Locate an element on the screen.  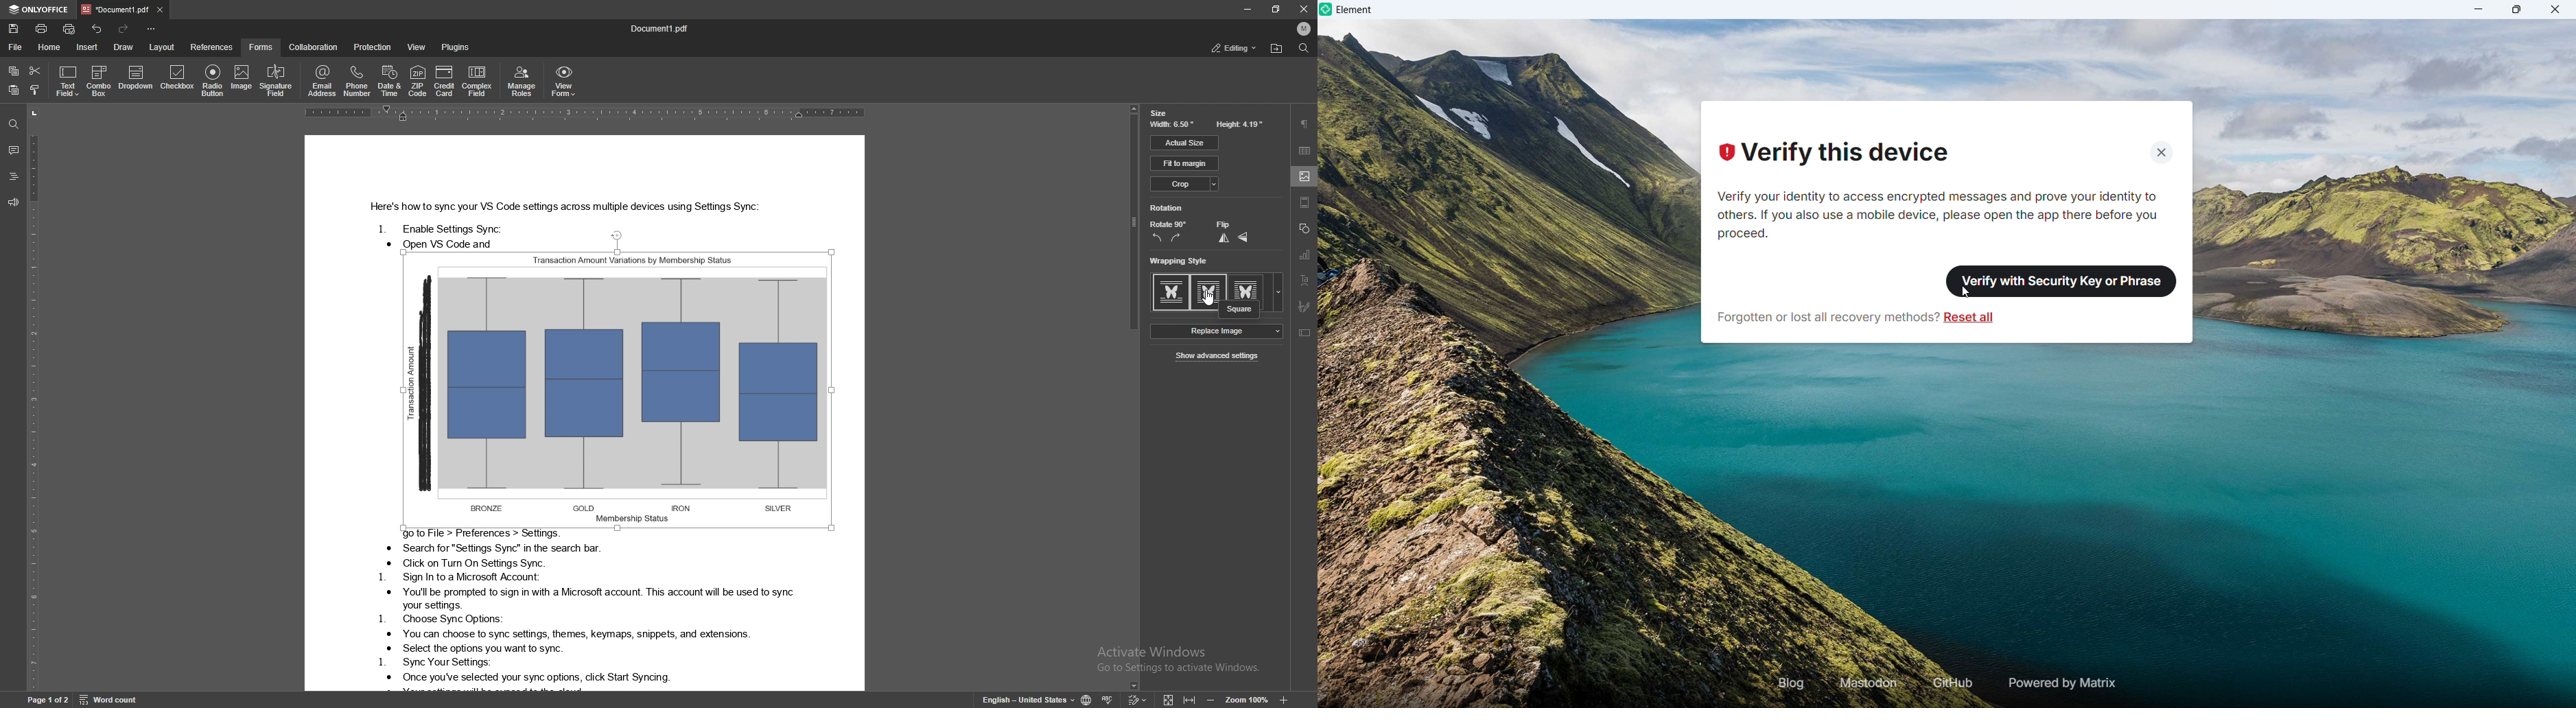
horizontal scale is located at coordinates (583, 115).